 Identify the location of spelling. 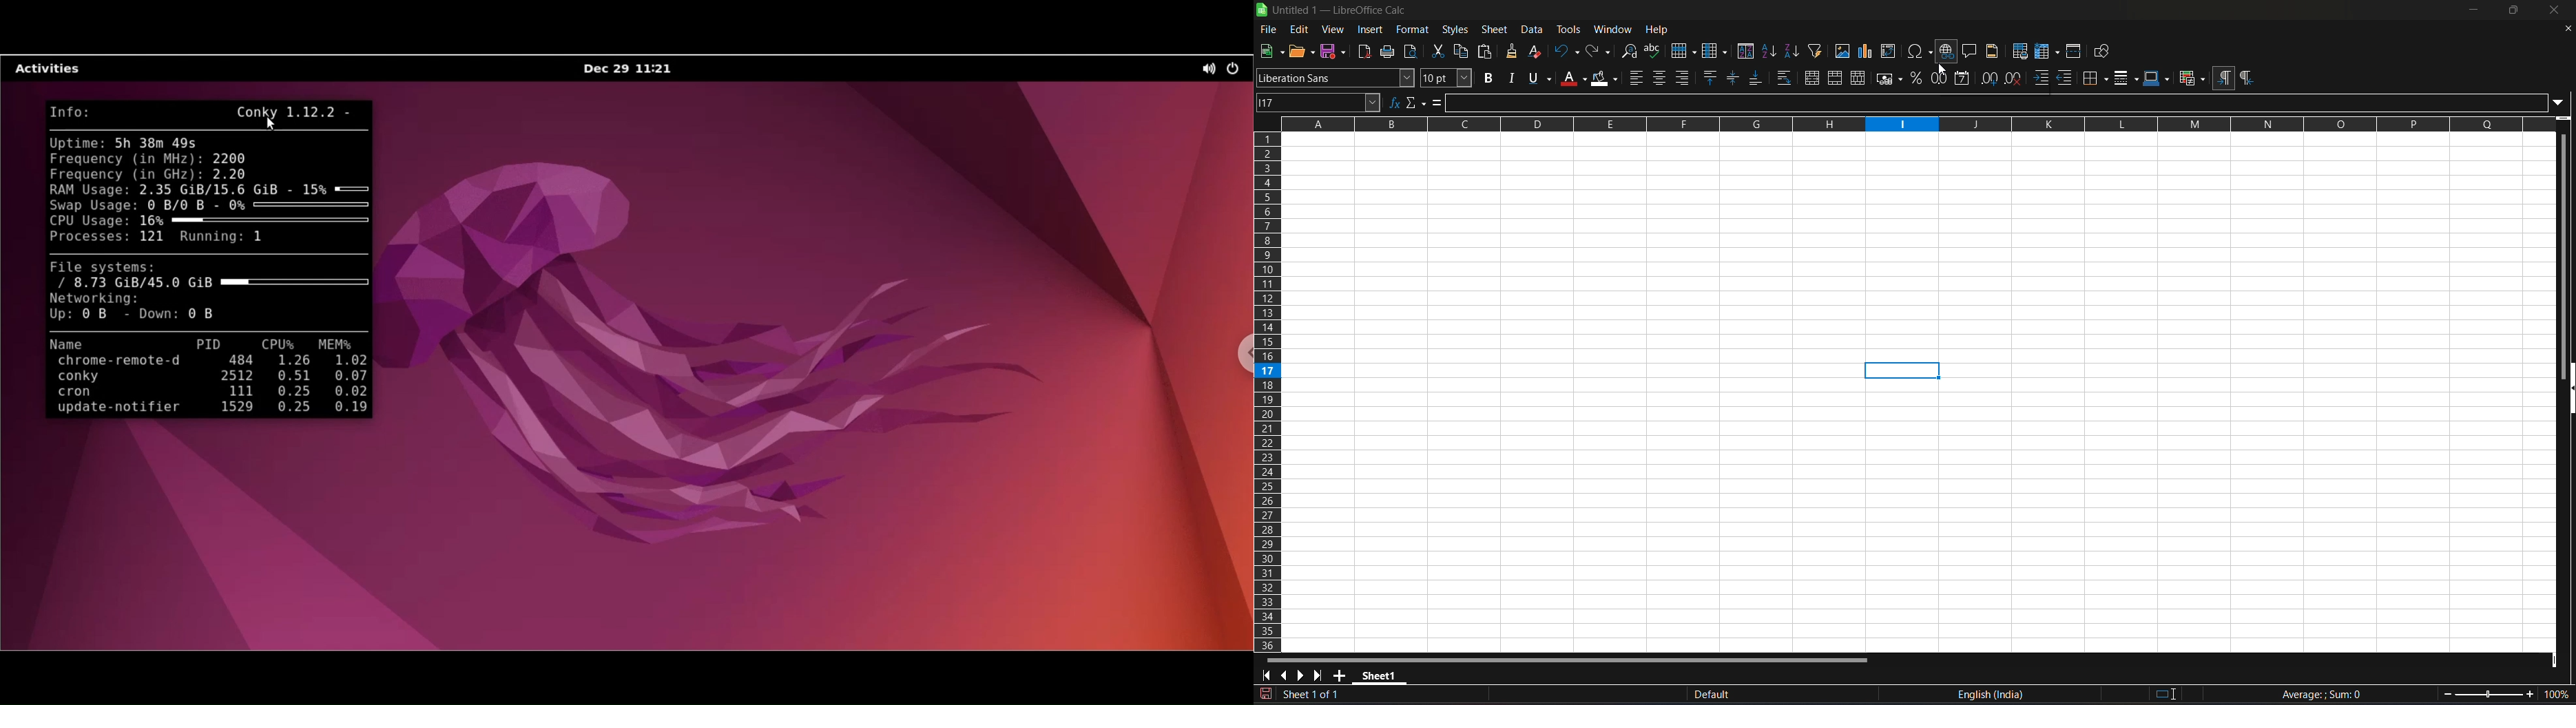
(1654, 51).